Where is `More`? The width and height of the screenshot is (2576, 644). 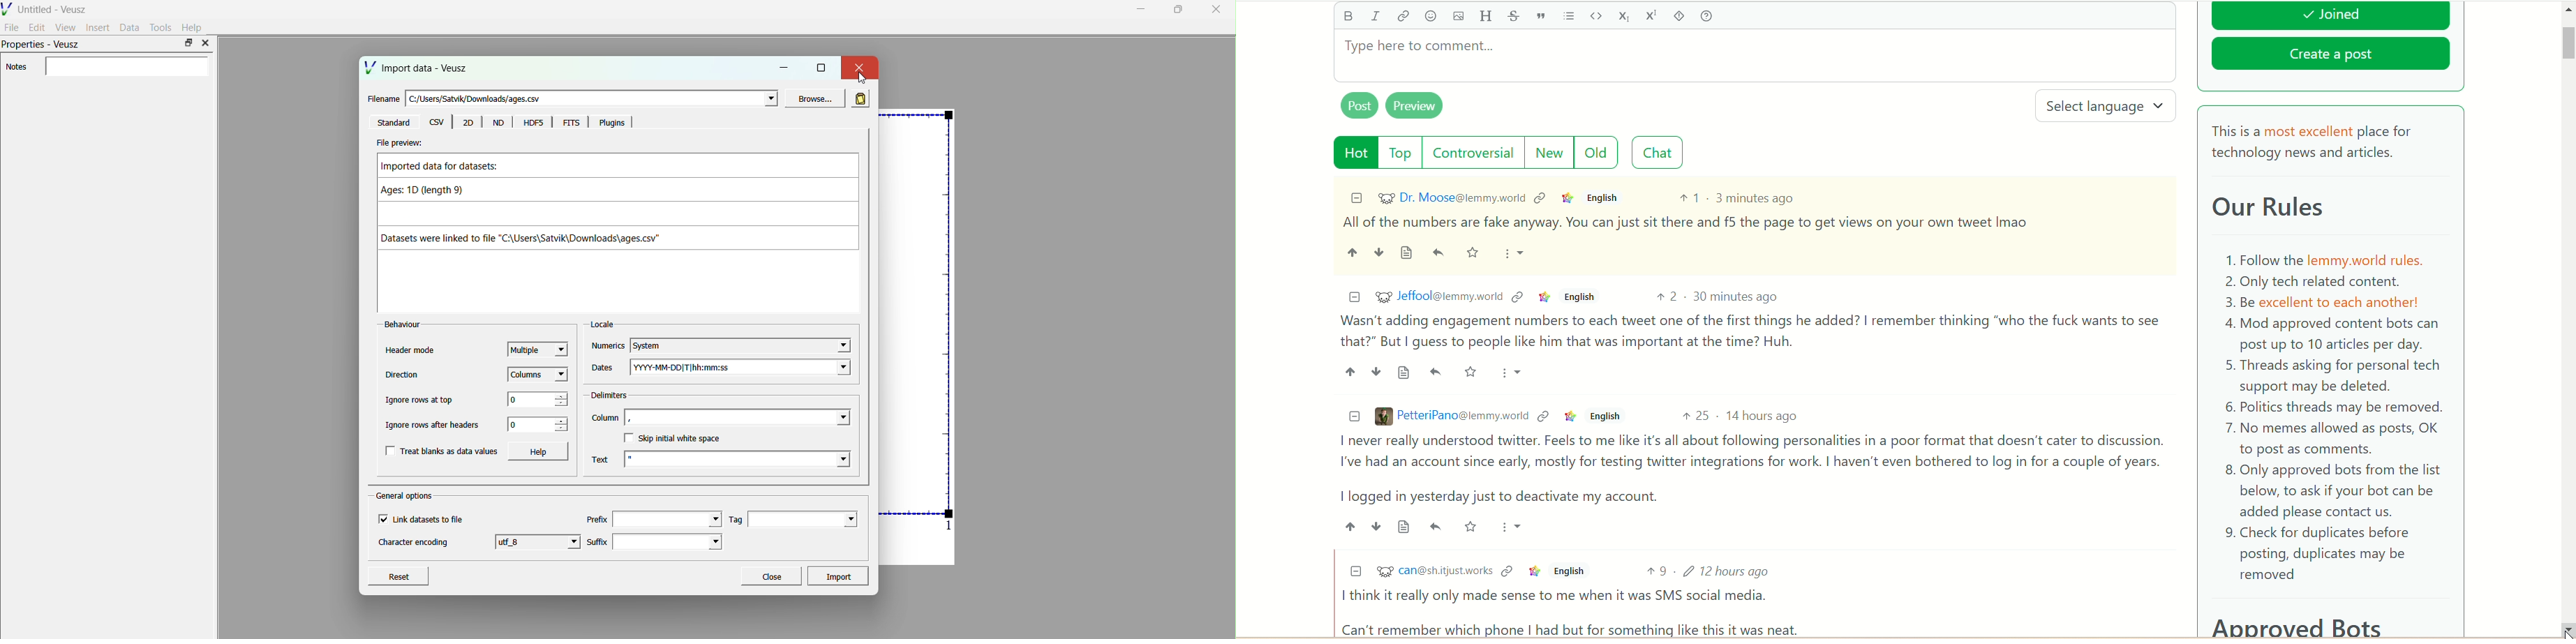 More is located at coordinates (1514, 372).